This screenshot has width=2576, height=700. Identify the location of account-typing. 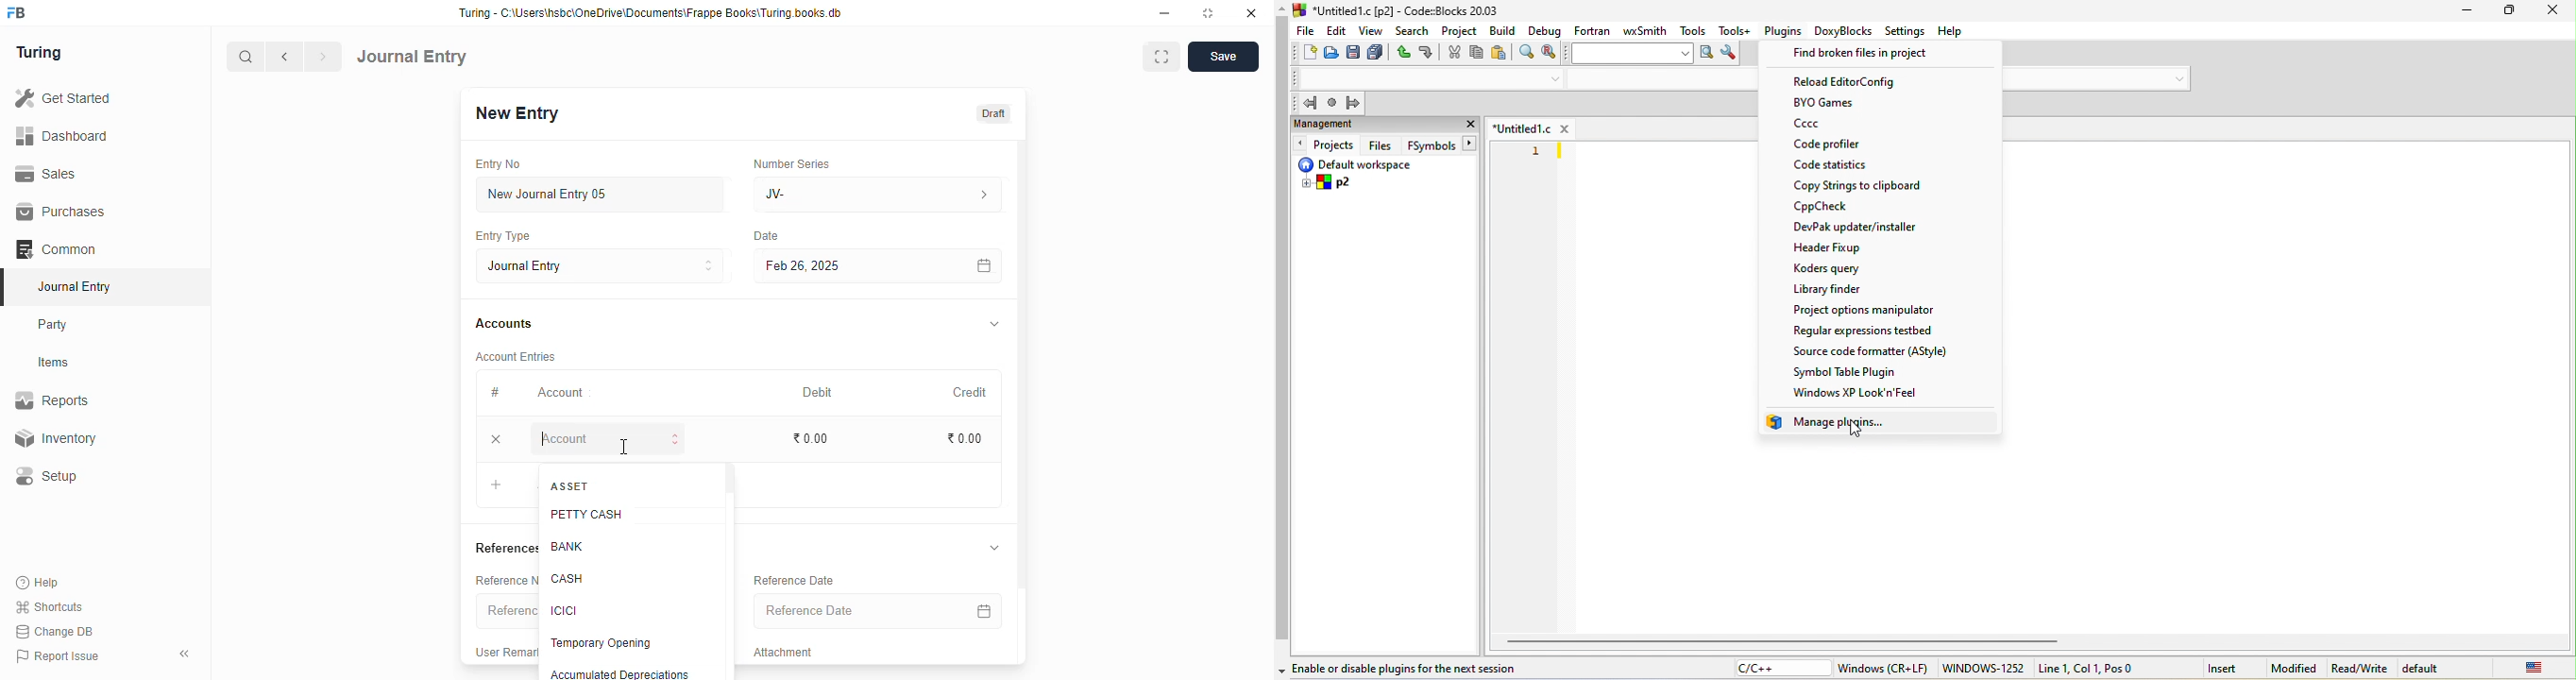
(607, 439).